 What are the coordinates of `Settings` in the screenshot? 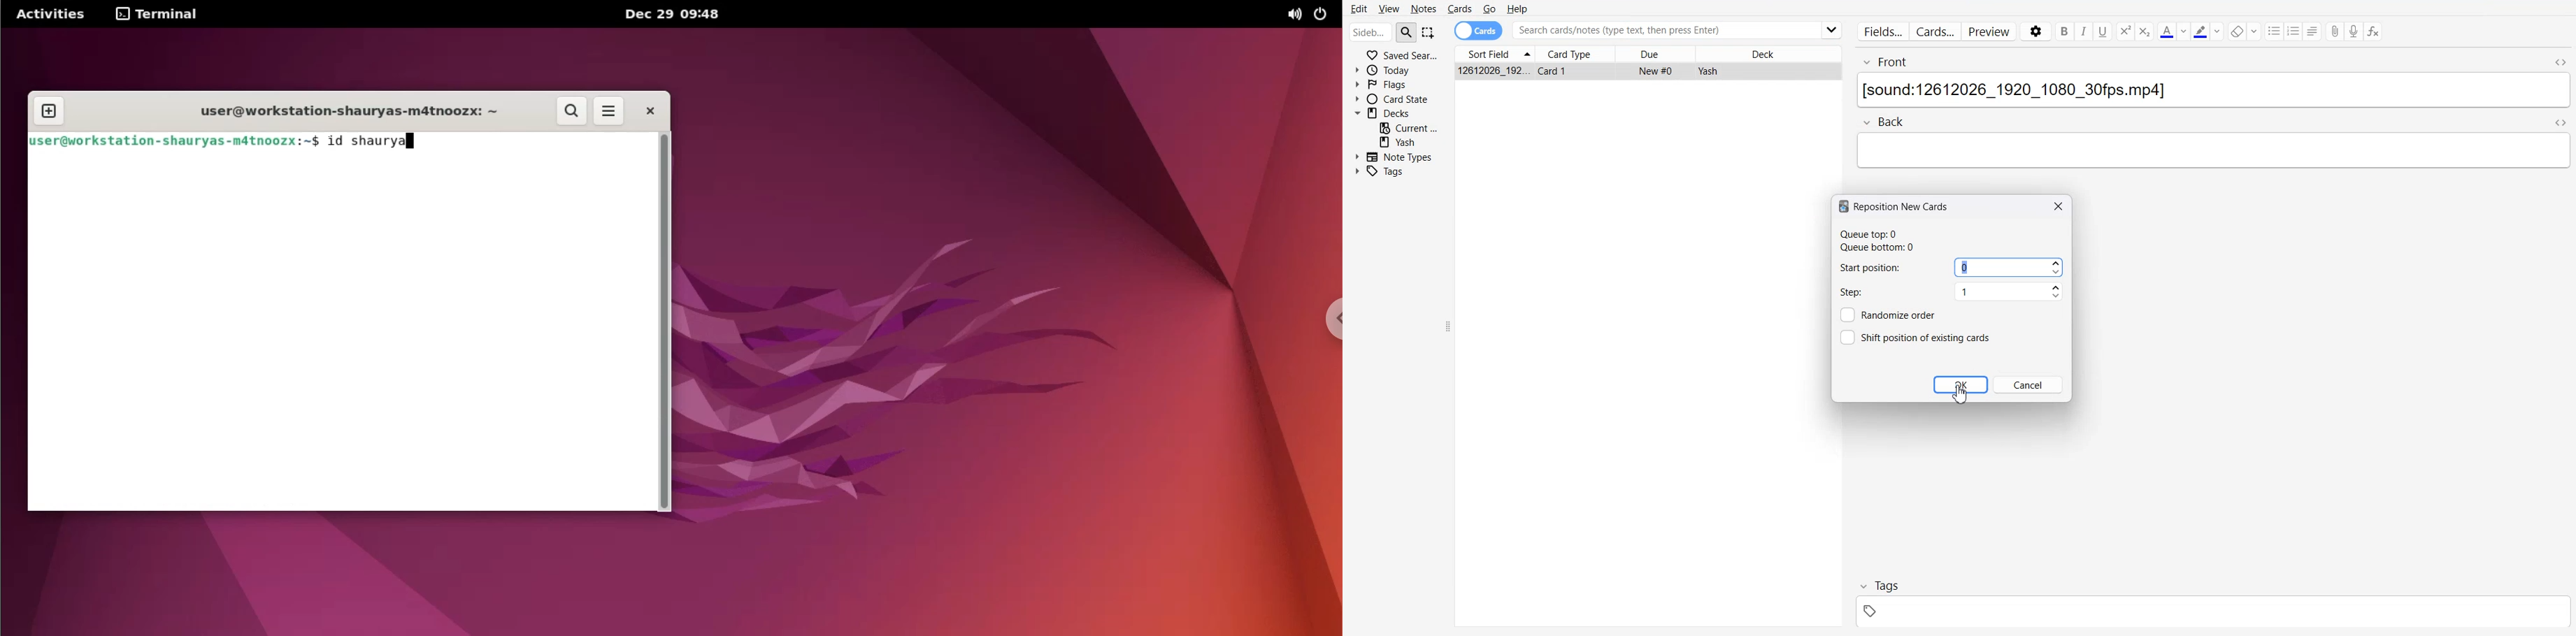 It's located at (2035, 32).